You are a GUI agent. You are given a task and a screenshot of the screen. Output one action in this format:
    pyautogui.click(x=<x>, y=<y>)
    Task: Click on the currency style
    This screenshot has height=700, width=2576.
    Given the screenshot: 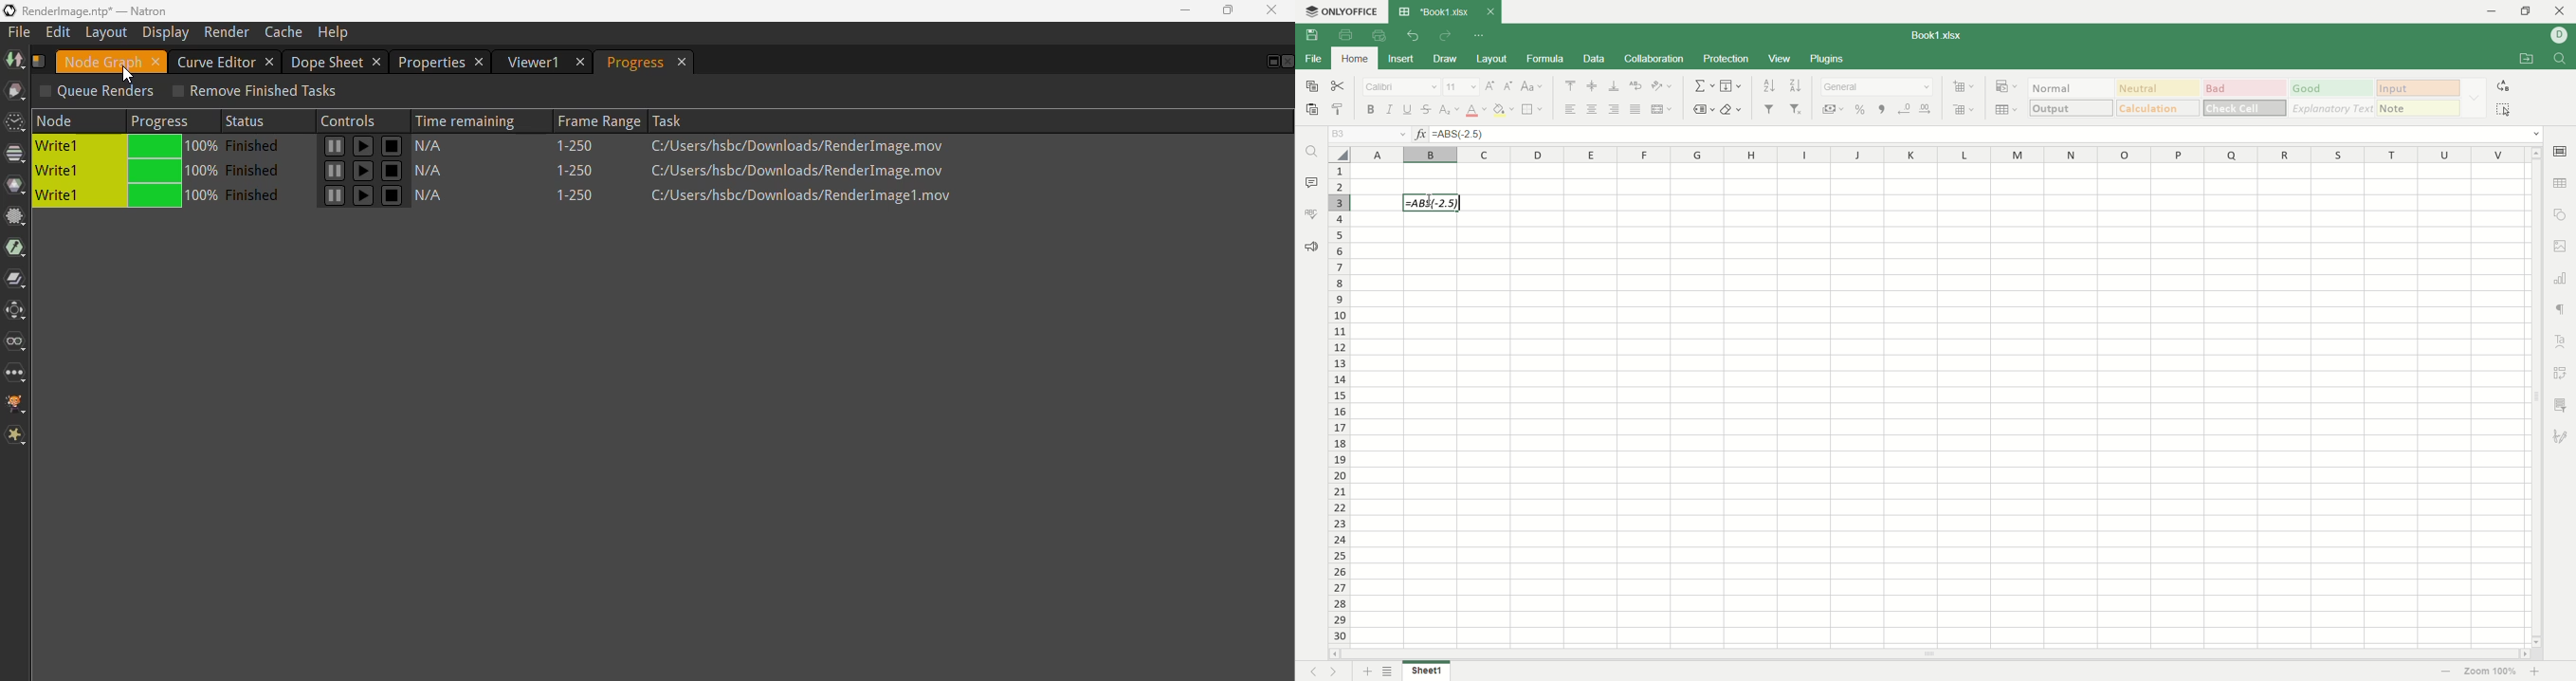 What is the action you would take?
    pyautogui.click(x=1834, y=110)
    